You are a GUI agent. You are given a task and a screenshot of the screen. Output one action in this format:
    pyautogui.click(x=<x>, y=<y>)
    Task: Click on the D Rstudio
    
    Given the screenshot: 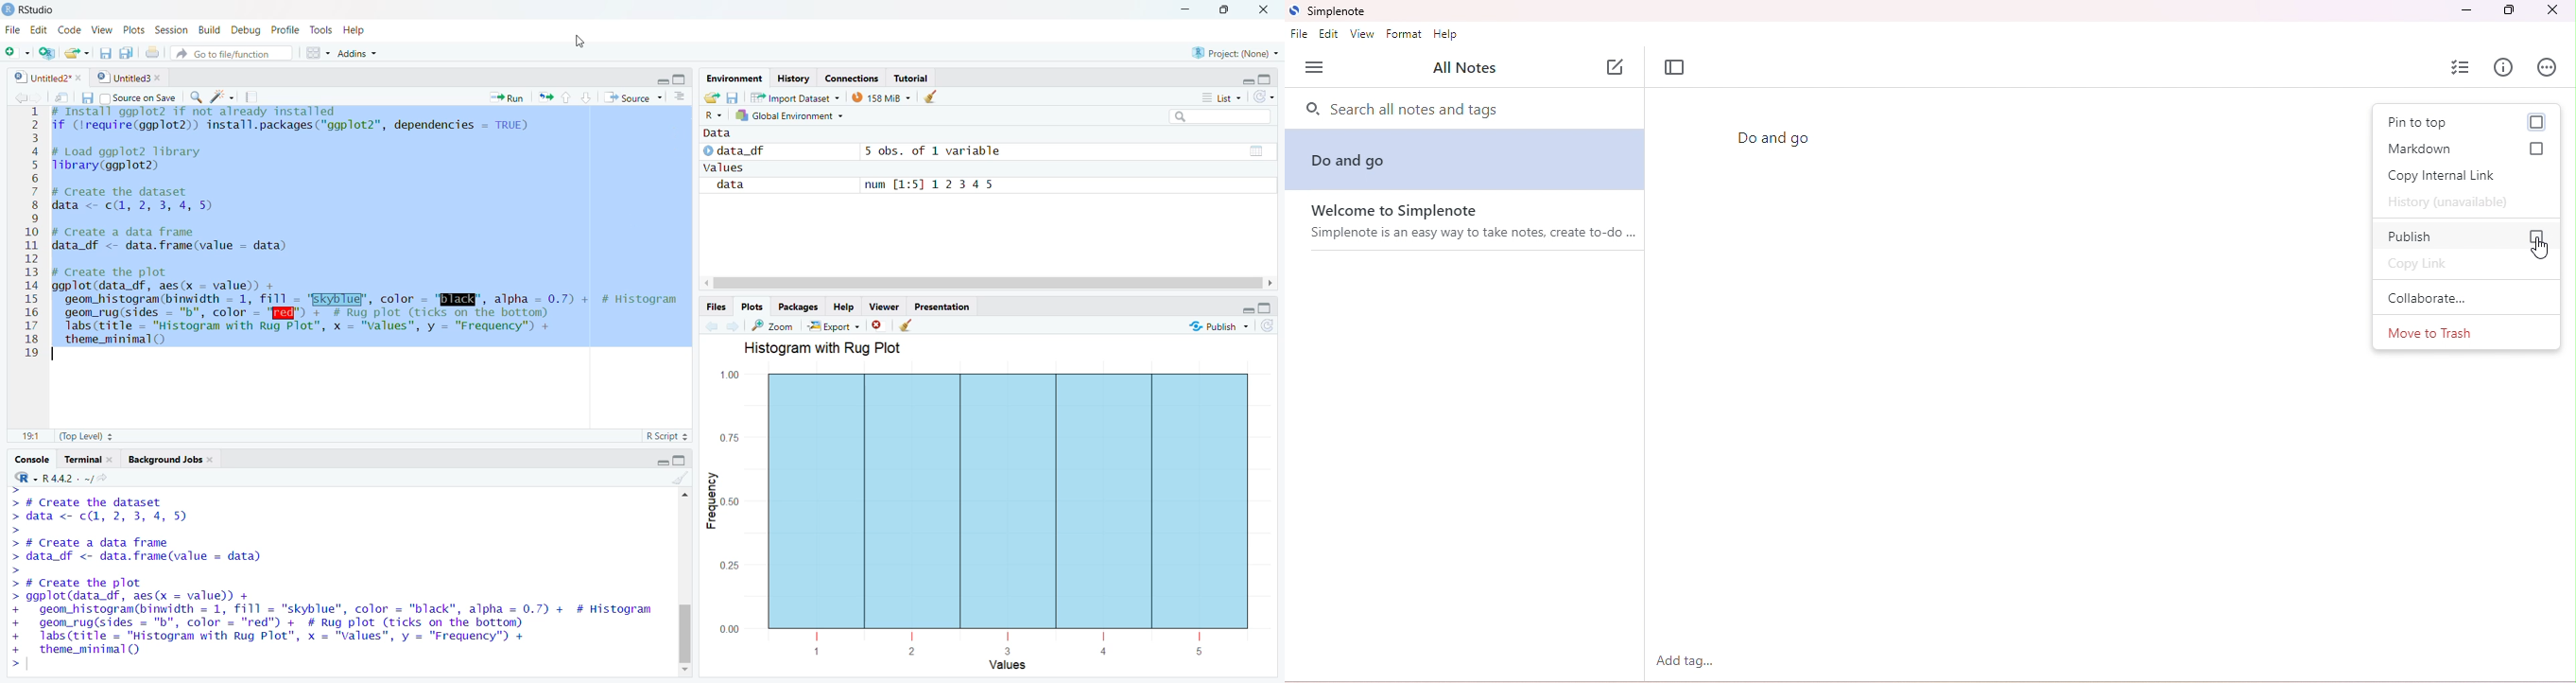 What is the action you would take?
    pyautogui.click(x=59, y=9)
    